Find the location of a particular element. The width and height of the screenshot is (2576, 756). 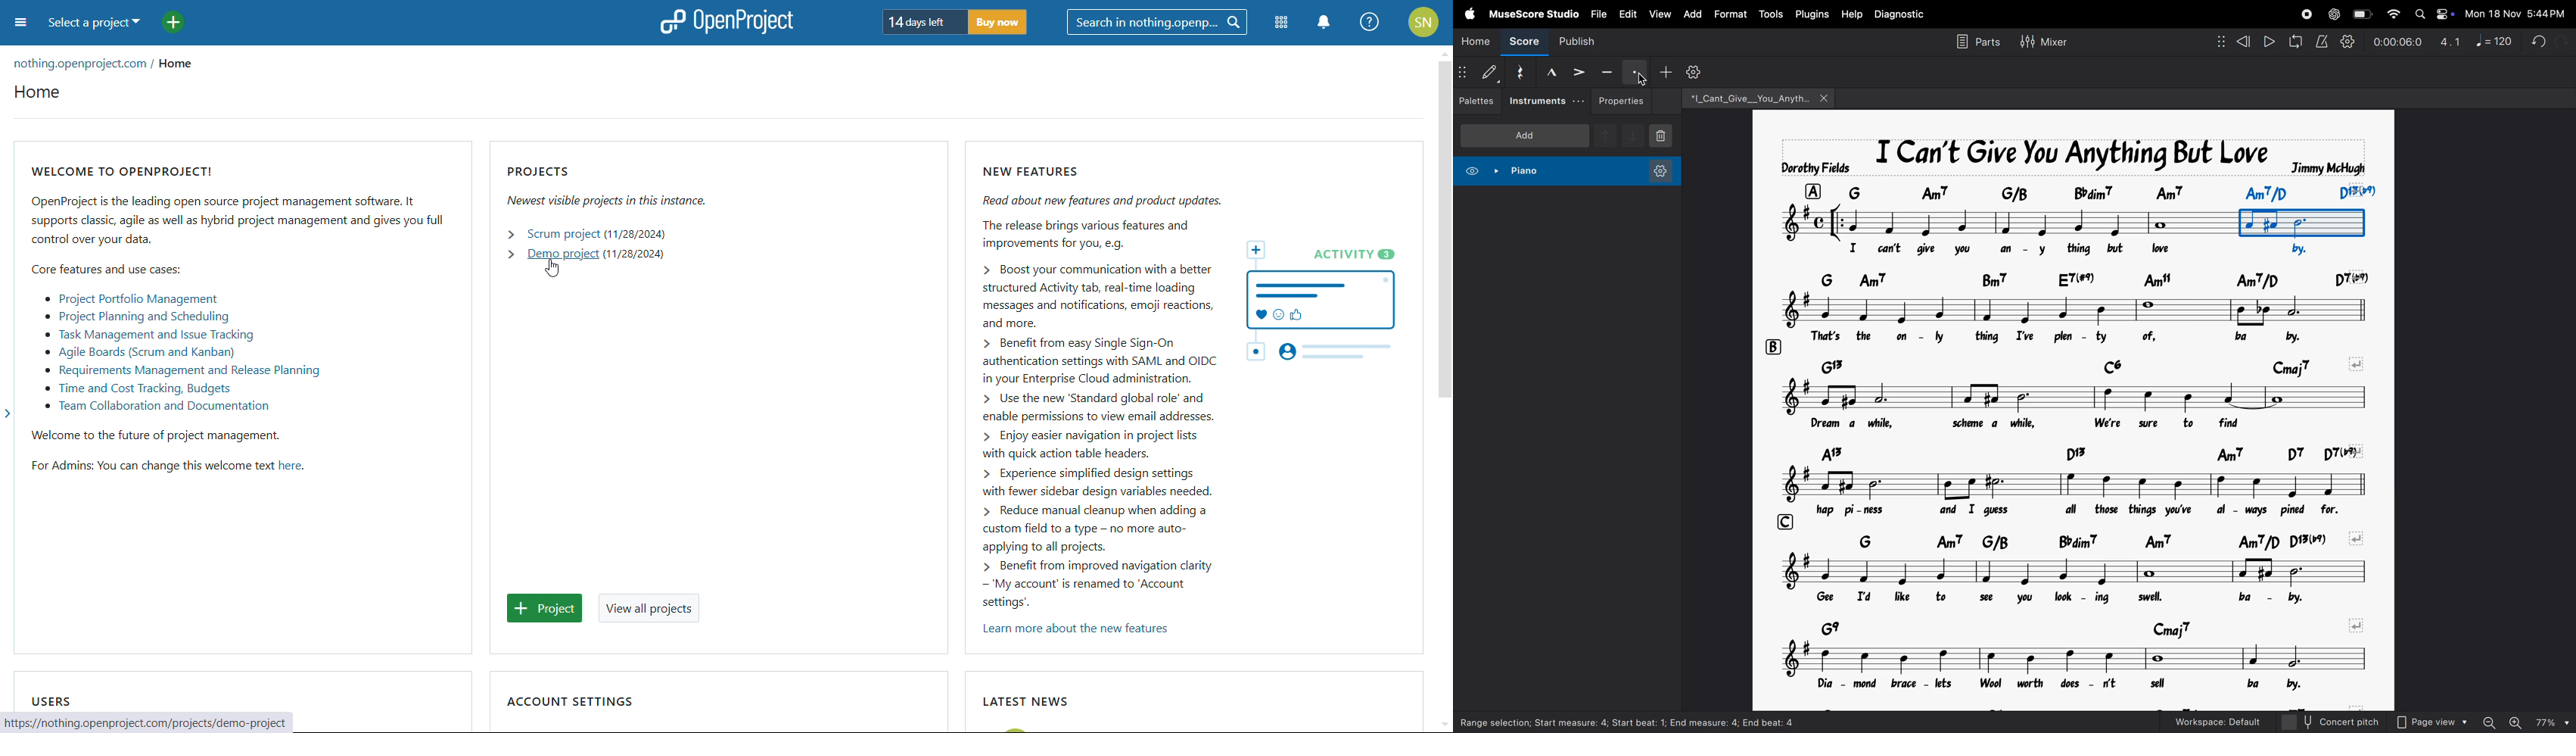

core features and use cases is located at coordinates (106, 269).